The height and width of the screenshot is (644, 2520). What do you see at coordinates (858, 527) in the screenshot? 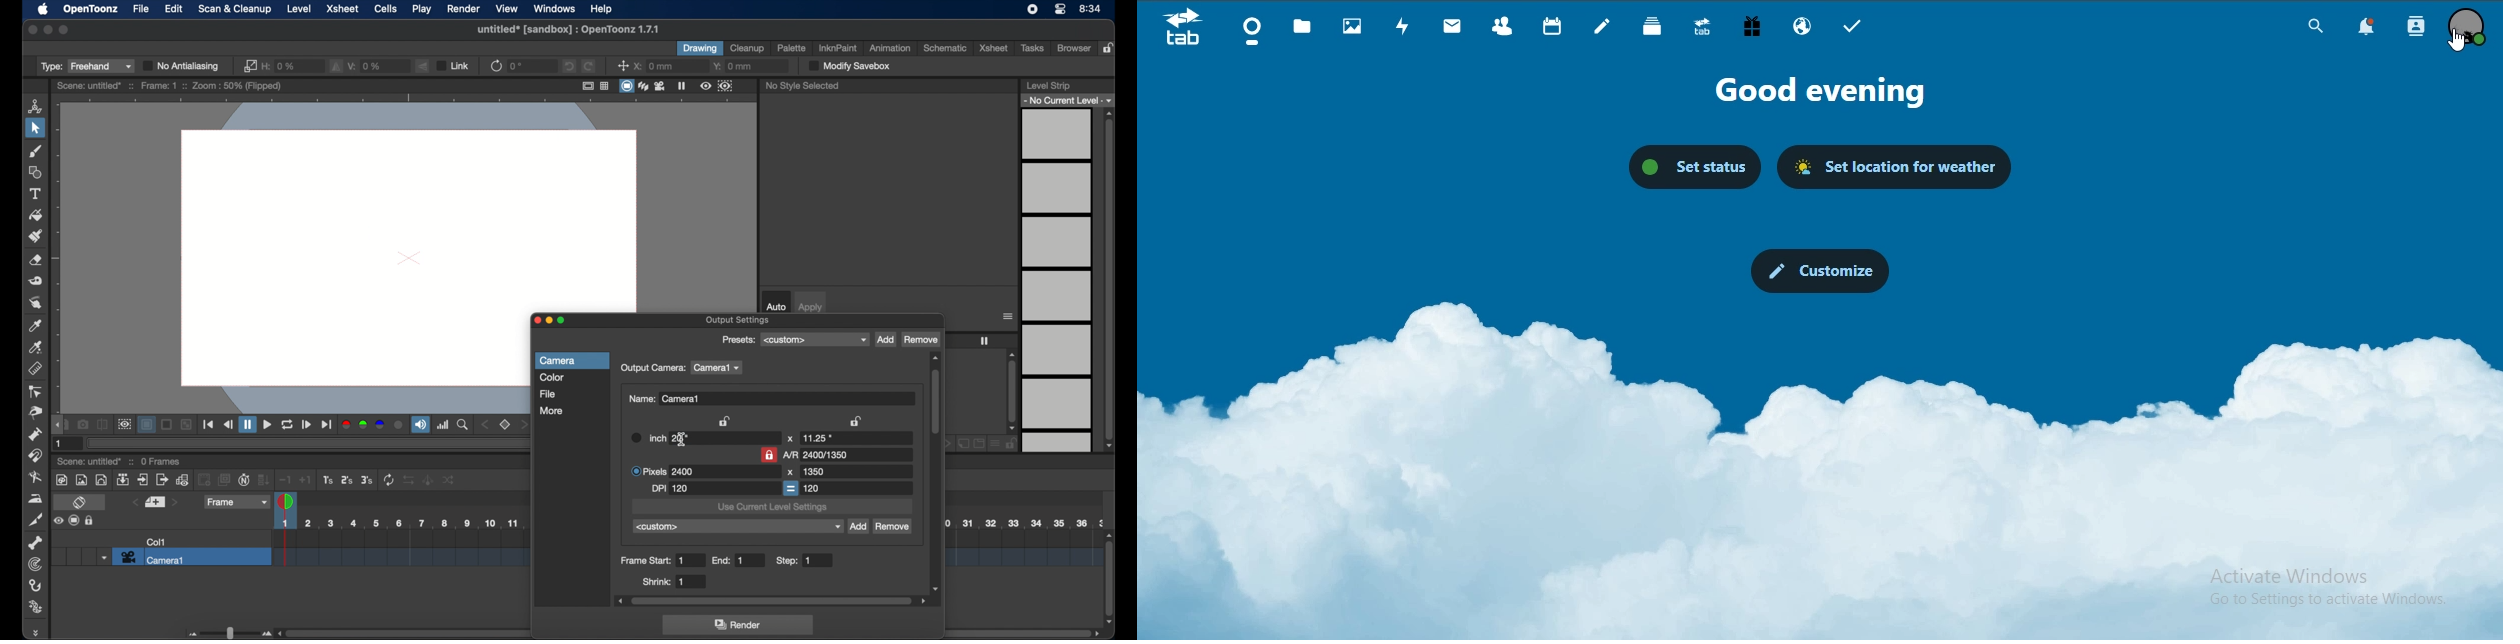
I see `add` at bounding box center [858, 527].